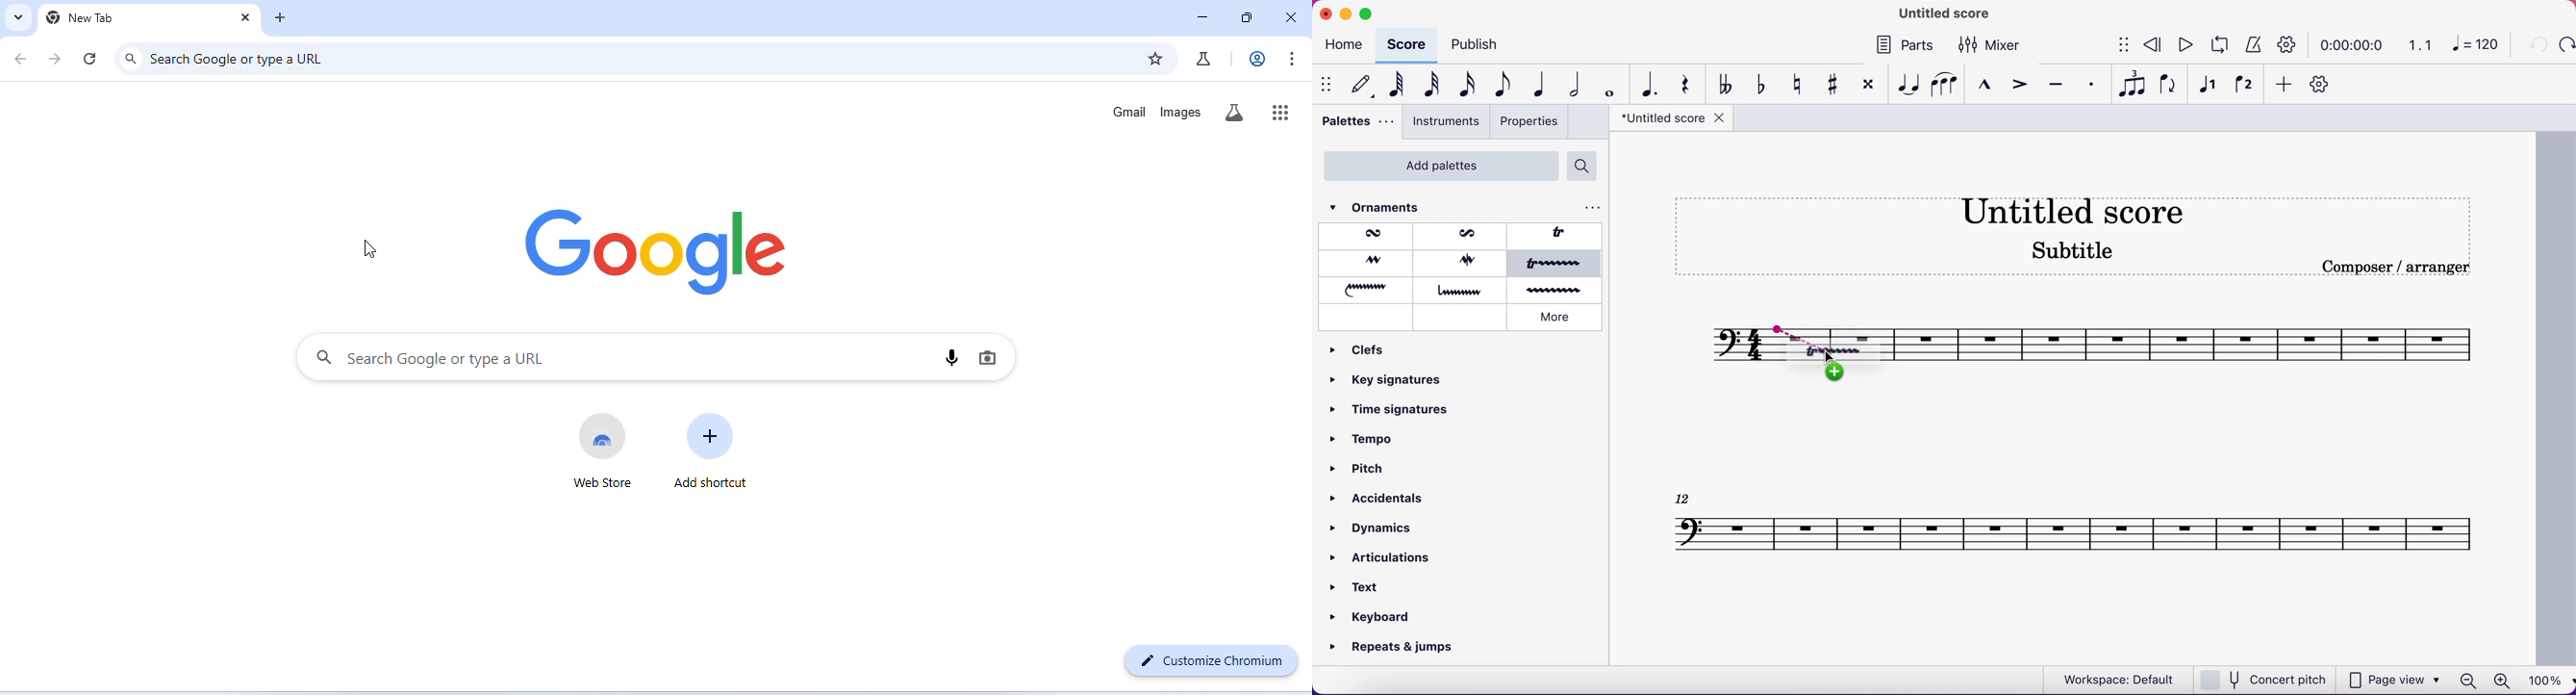  What do you see at coordinates (2218, 46) in the screenshot?
I see `playback loop` at bounding box center [2218, 46].